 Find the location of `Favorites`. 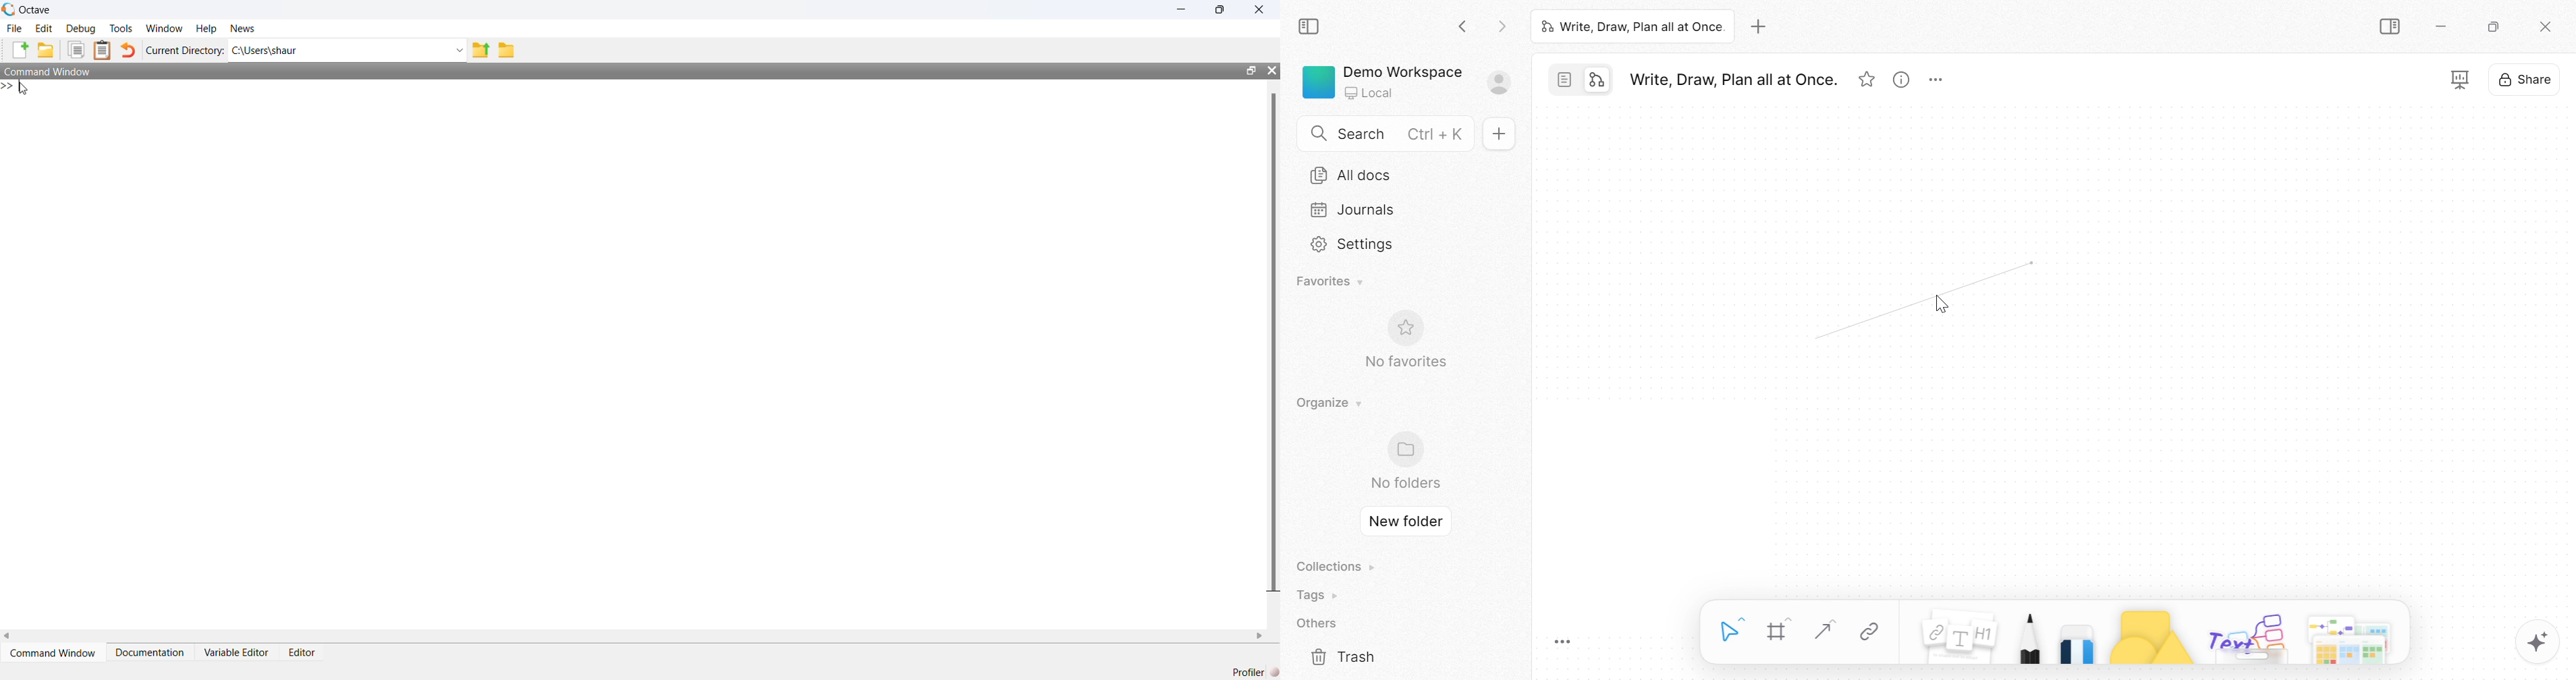

Favorites is located at coordinates (1867, 80).